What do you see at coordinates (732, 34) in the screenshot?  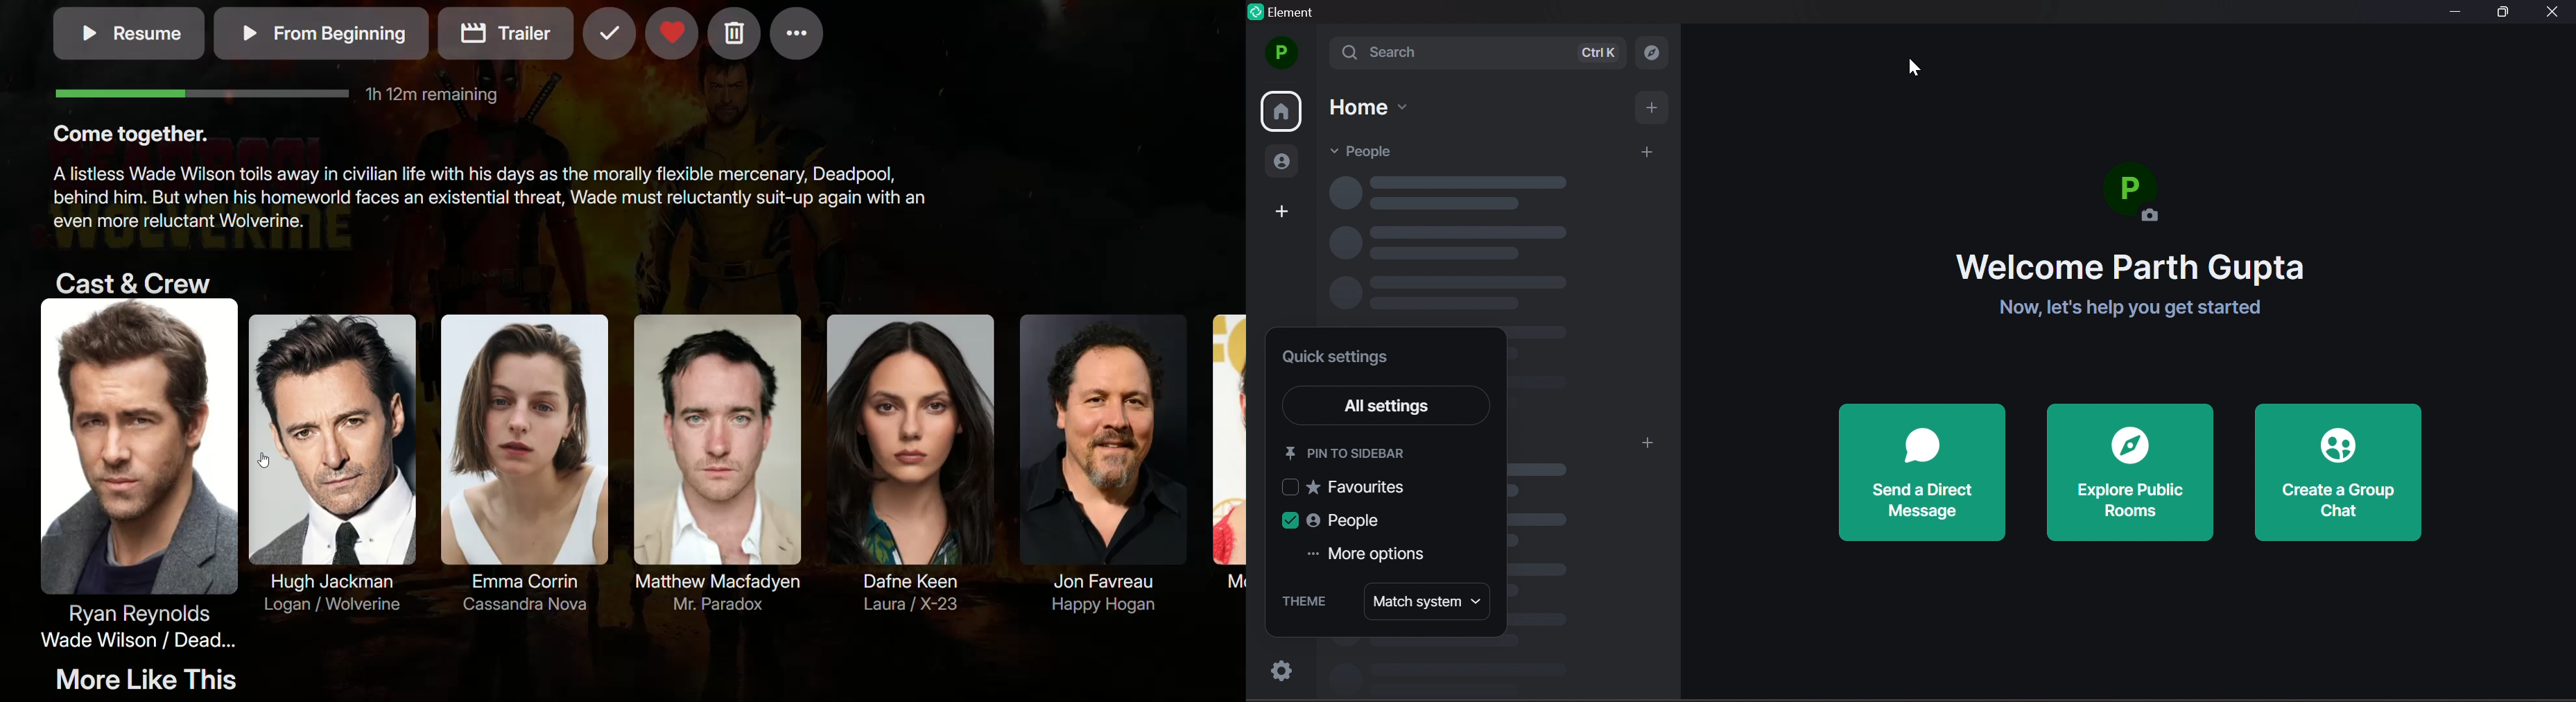 I see `Delete` at bounding box center [732, 34].